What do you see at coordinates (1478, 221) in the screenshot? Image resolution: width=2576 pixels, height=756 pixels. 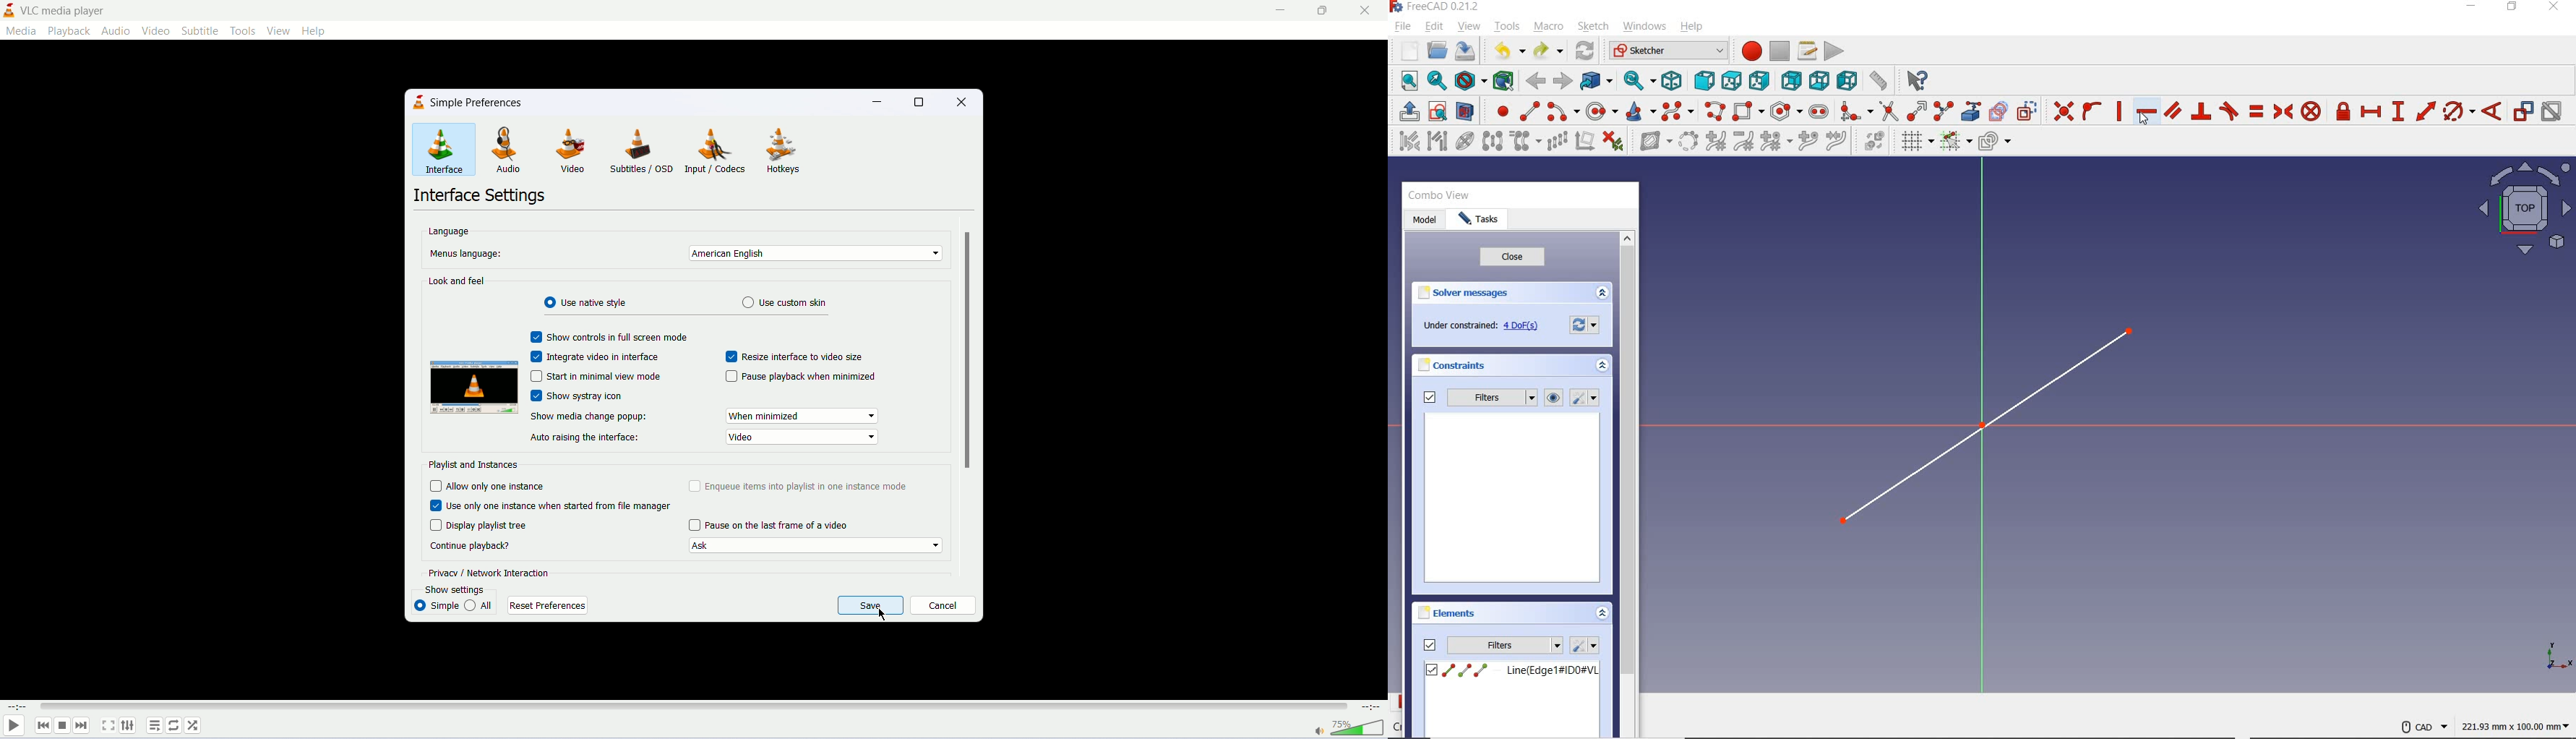 I see `TASKS` at bounding box center [1478, 221].